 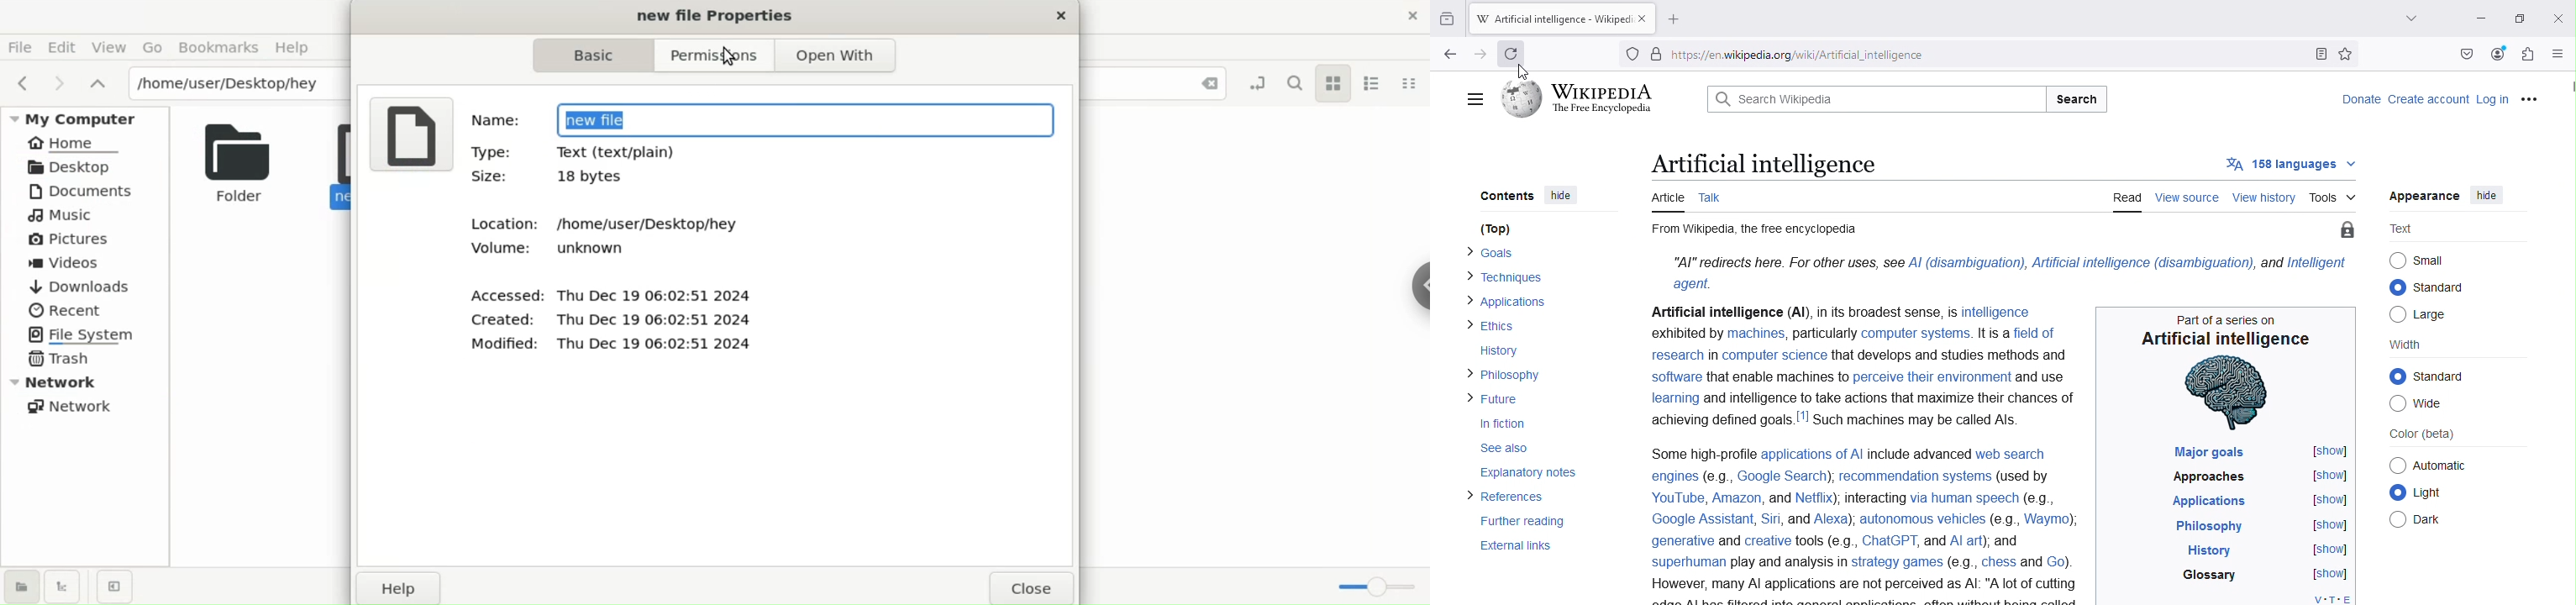 I want to click on Major goals, so click(x=2211, y=455).